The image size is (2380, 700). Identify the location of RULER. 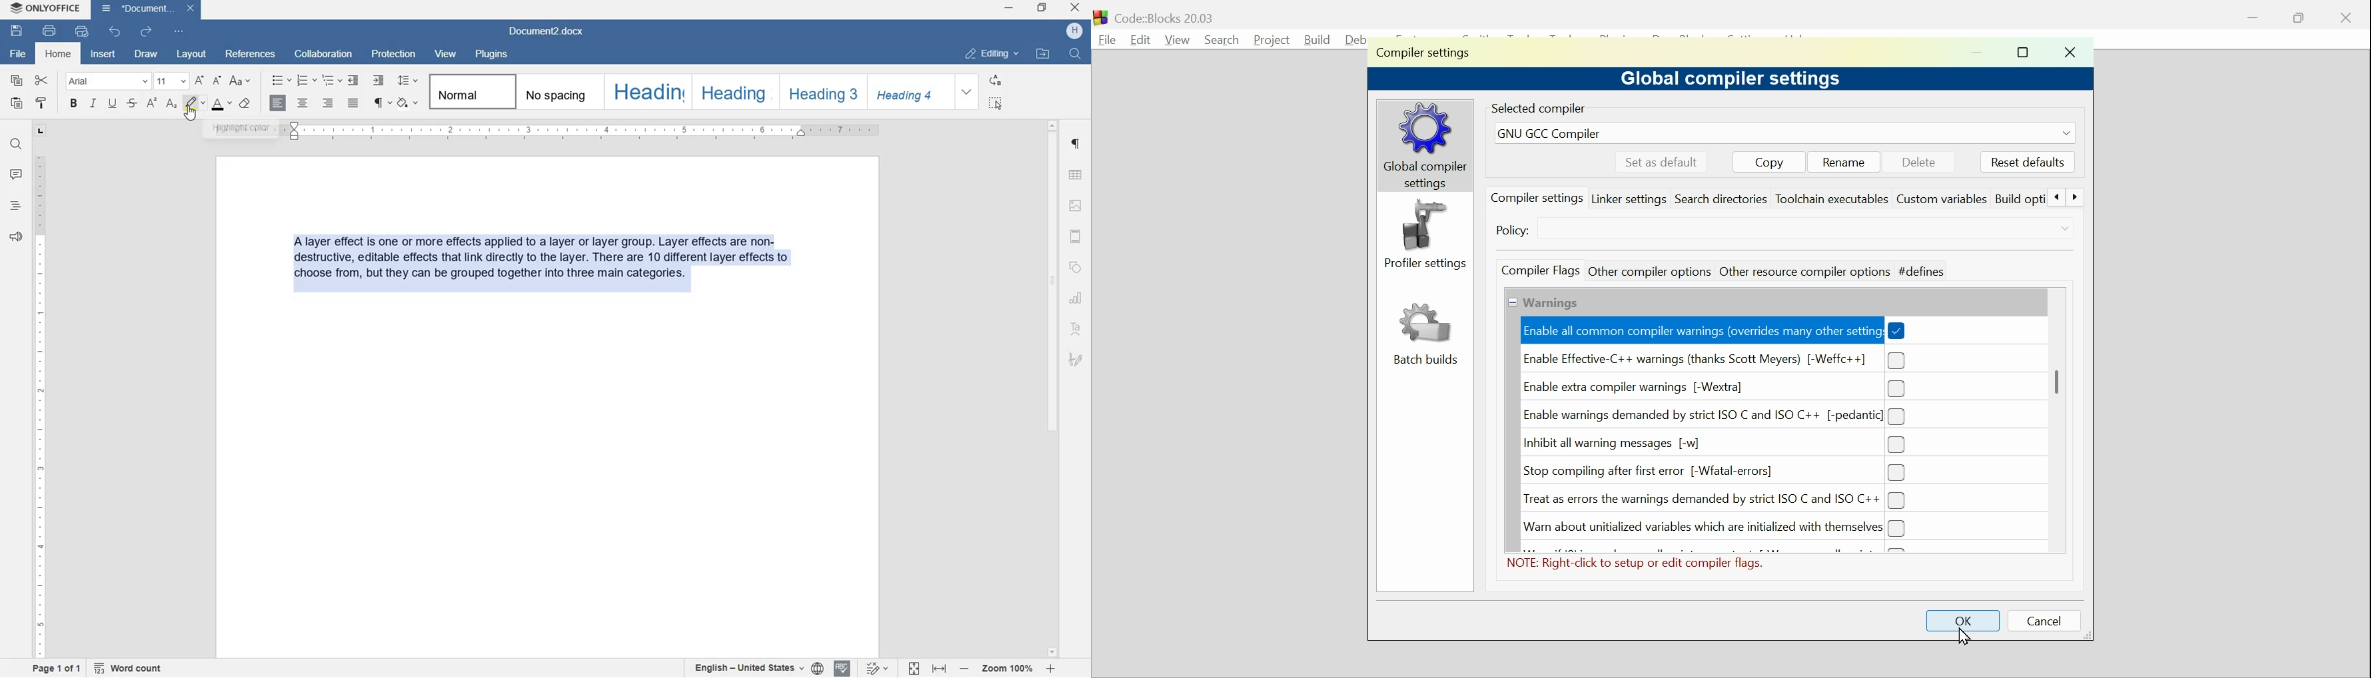
(38, 405).